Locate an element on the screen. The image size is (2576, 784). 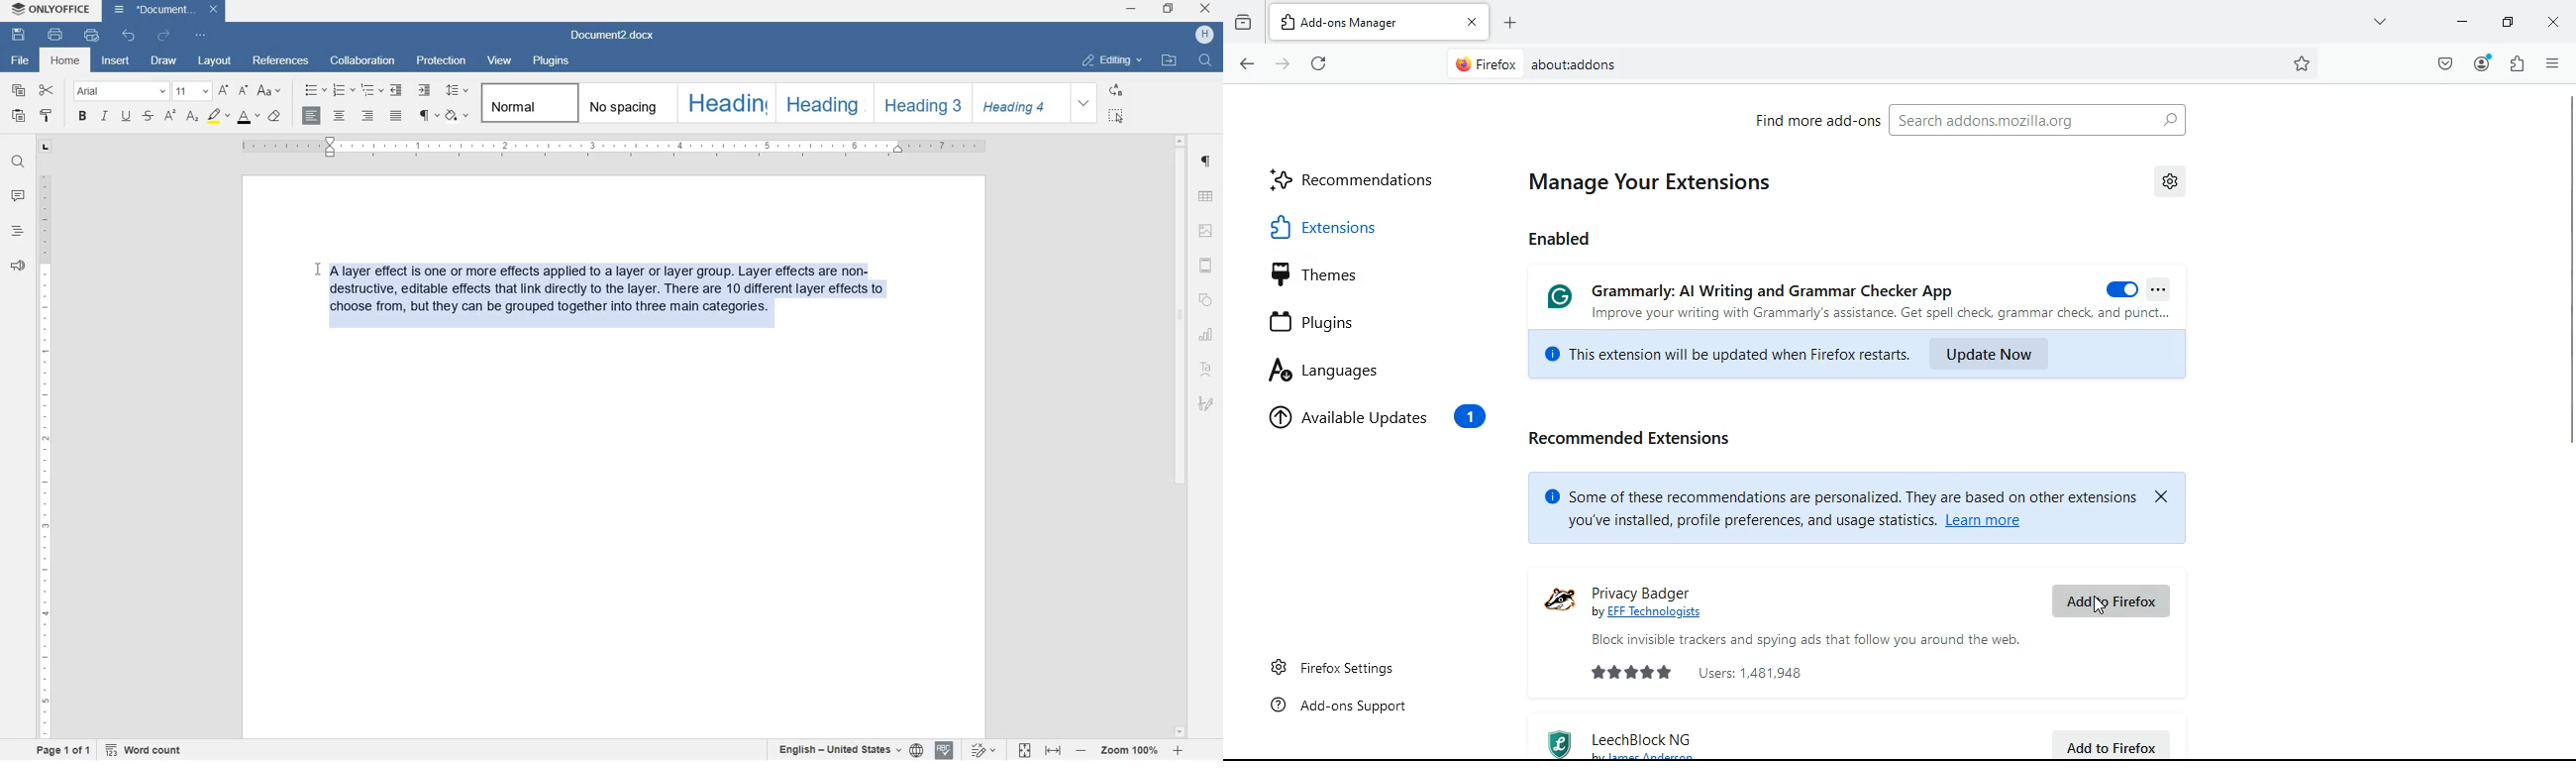
add to firefox is located at coordinates (2115, 743).